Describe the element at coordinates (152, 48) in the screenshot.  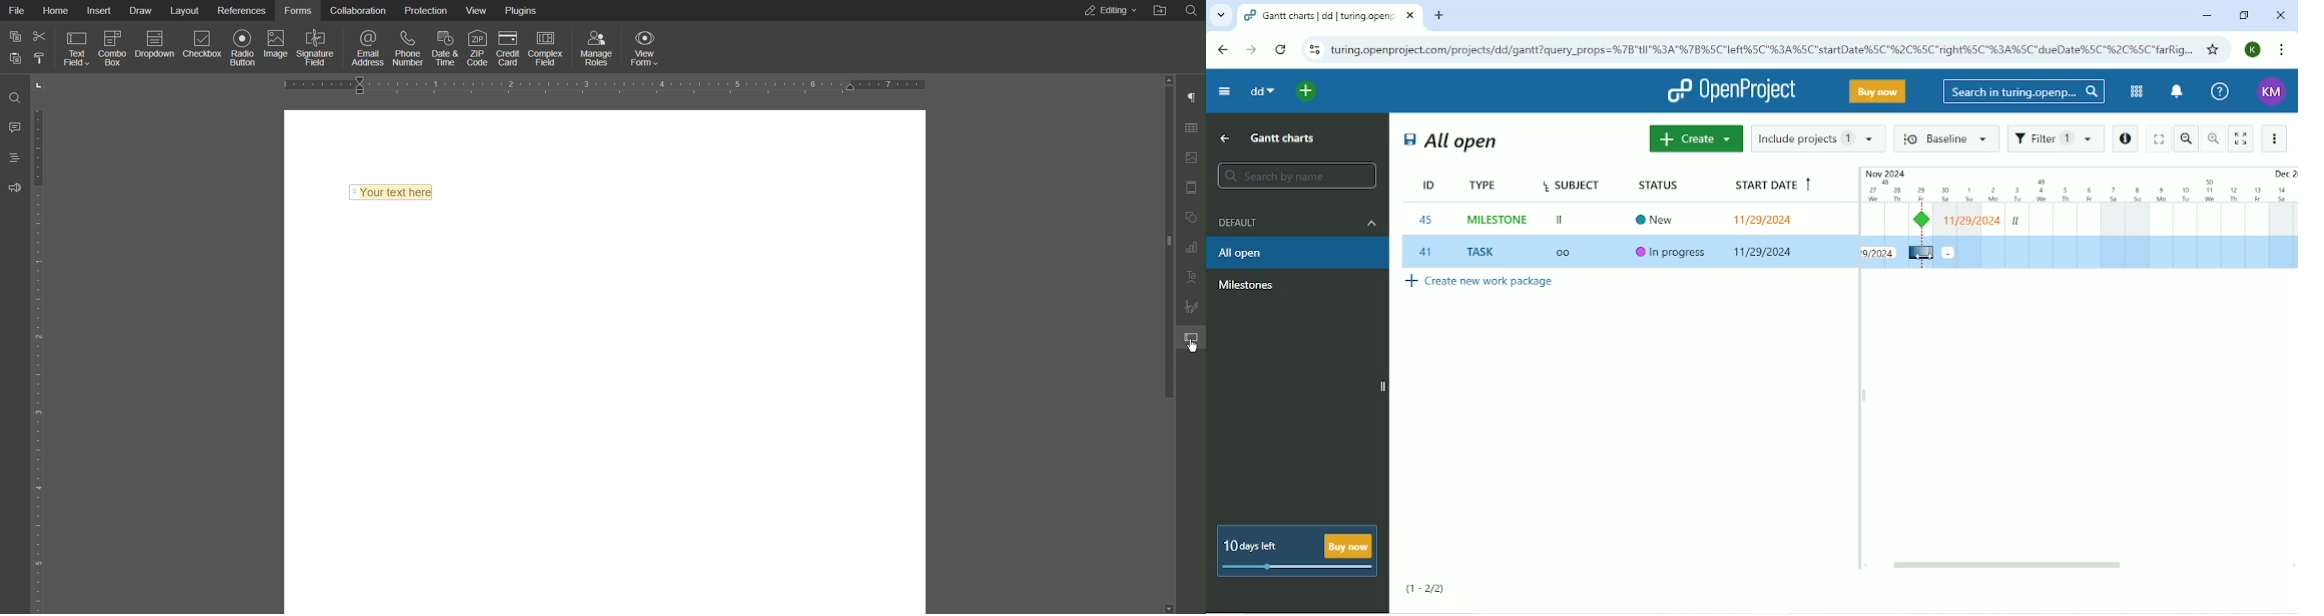
I see `Dropdown` at that location.